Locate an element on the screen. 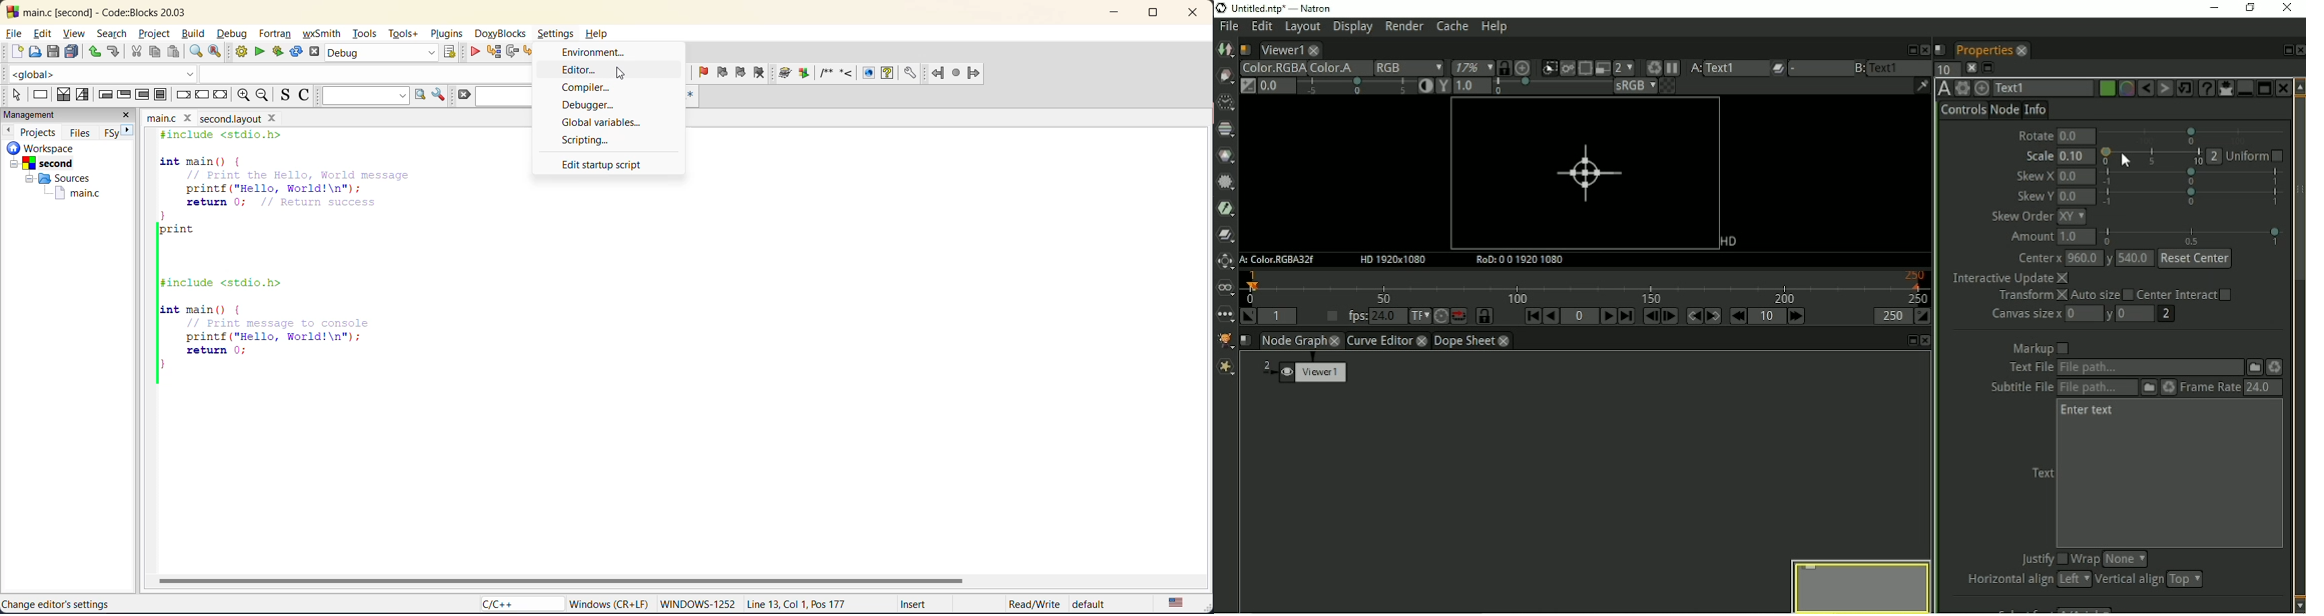  search is located at coordinates (508, 95).